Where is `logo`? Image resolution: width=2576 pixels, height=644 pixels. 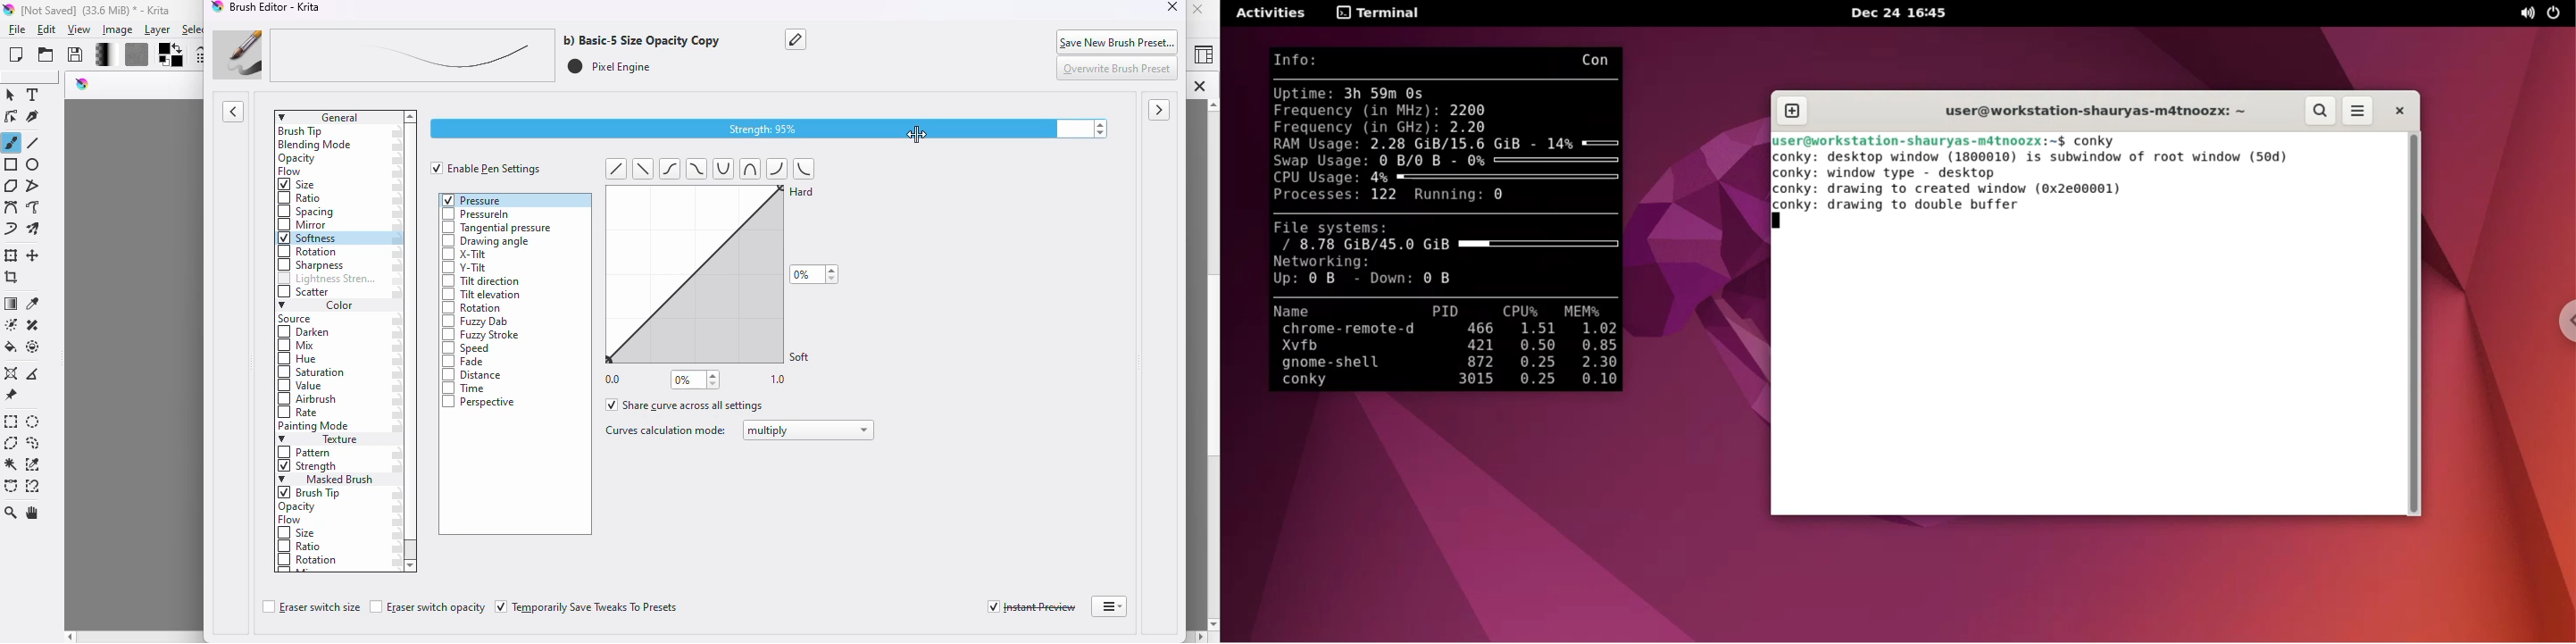 logo is located at coordinates (83, 84).